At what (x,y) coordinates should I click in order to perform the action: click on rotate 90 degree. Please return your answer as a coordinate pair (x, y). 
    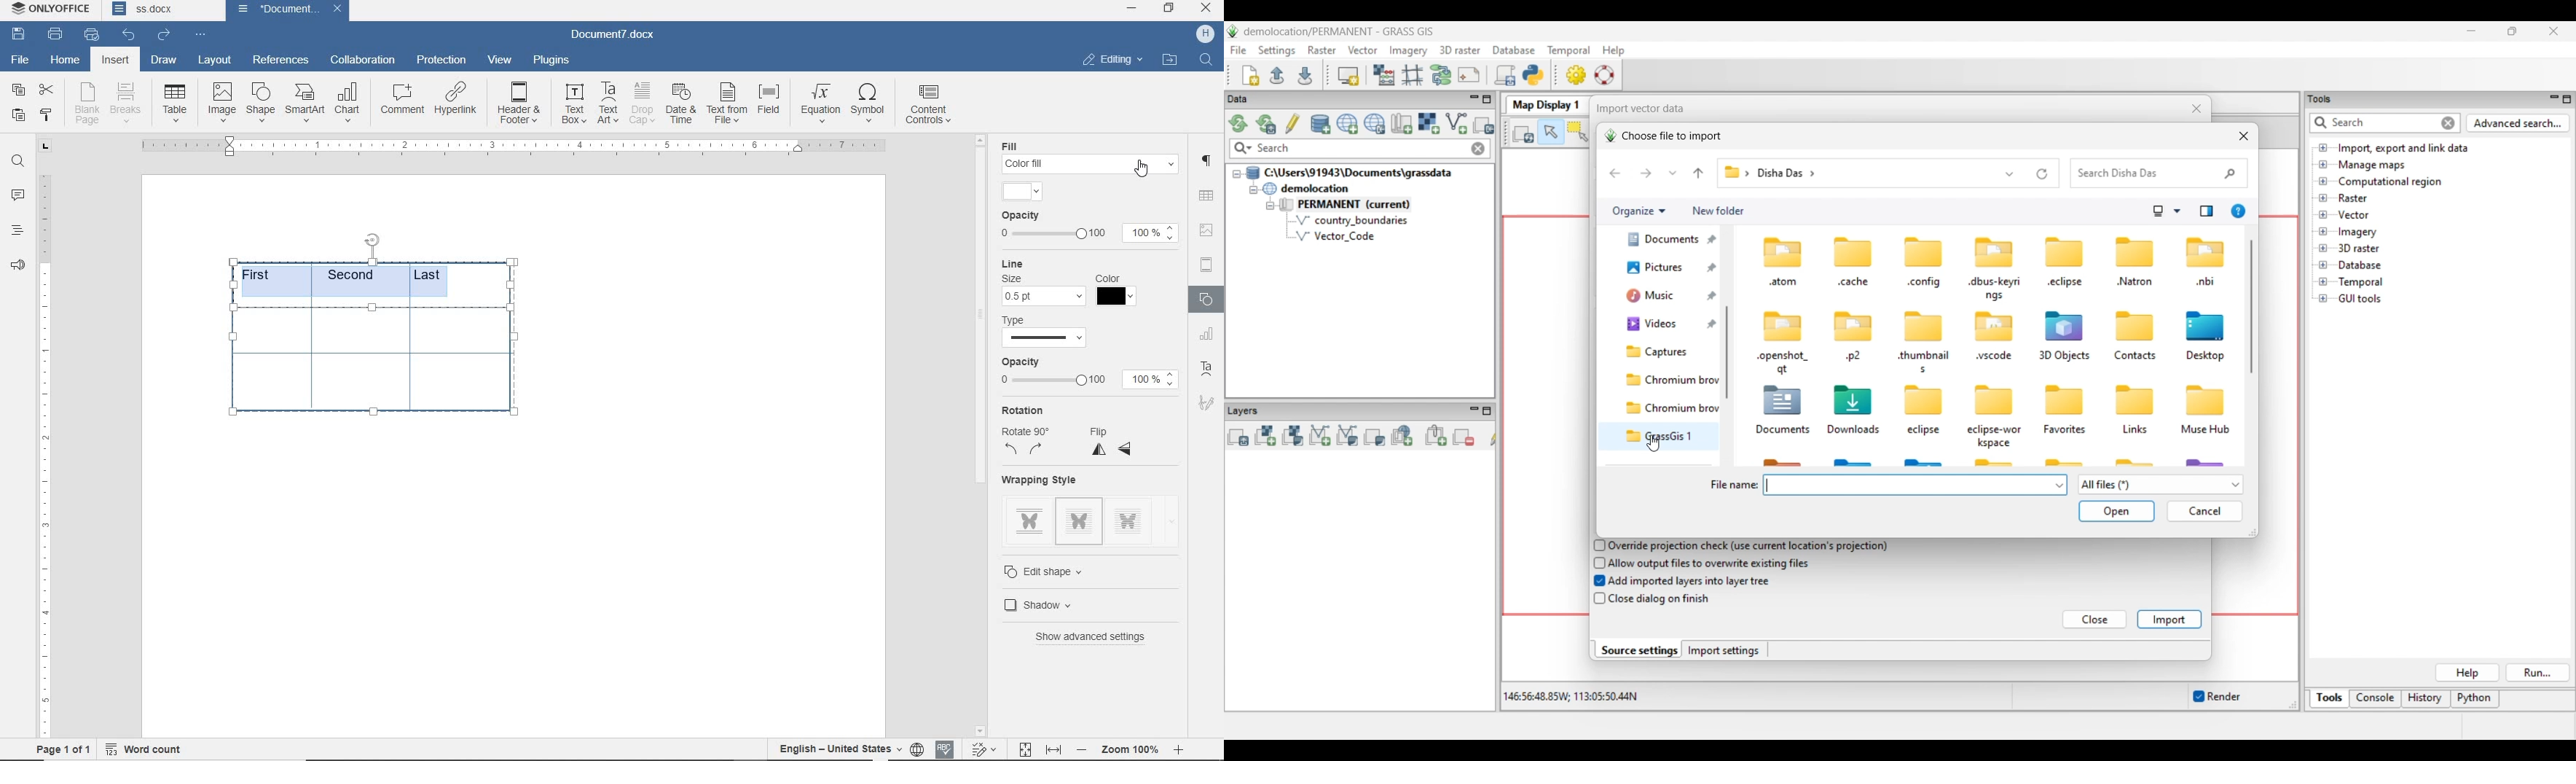
    Looking at the image, I should click on (1031, 442).